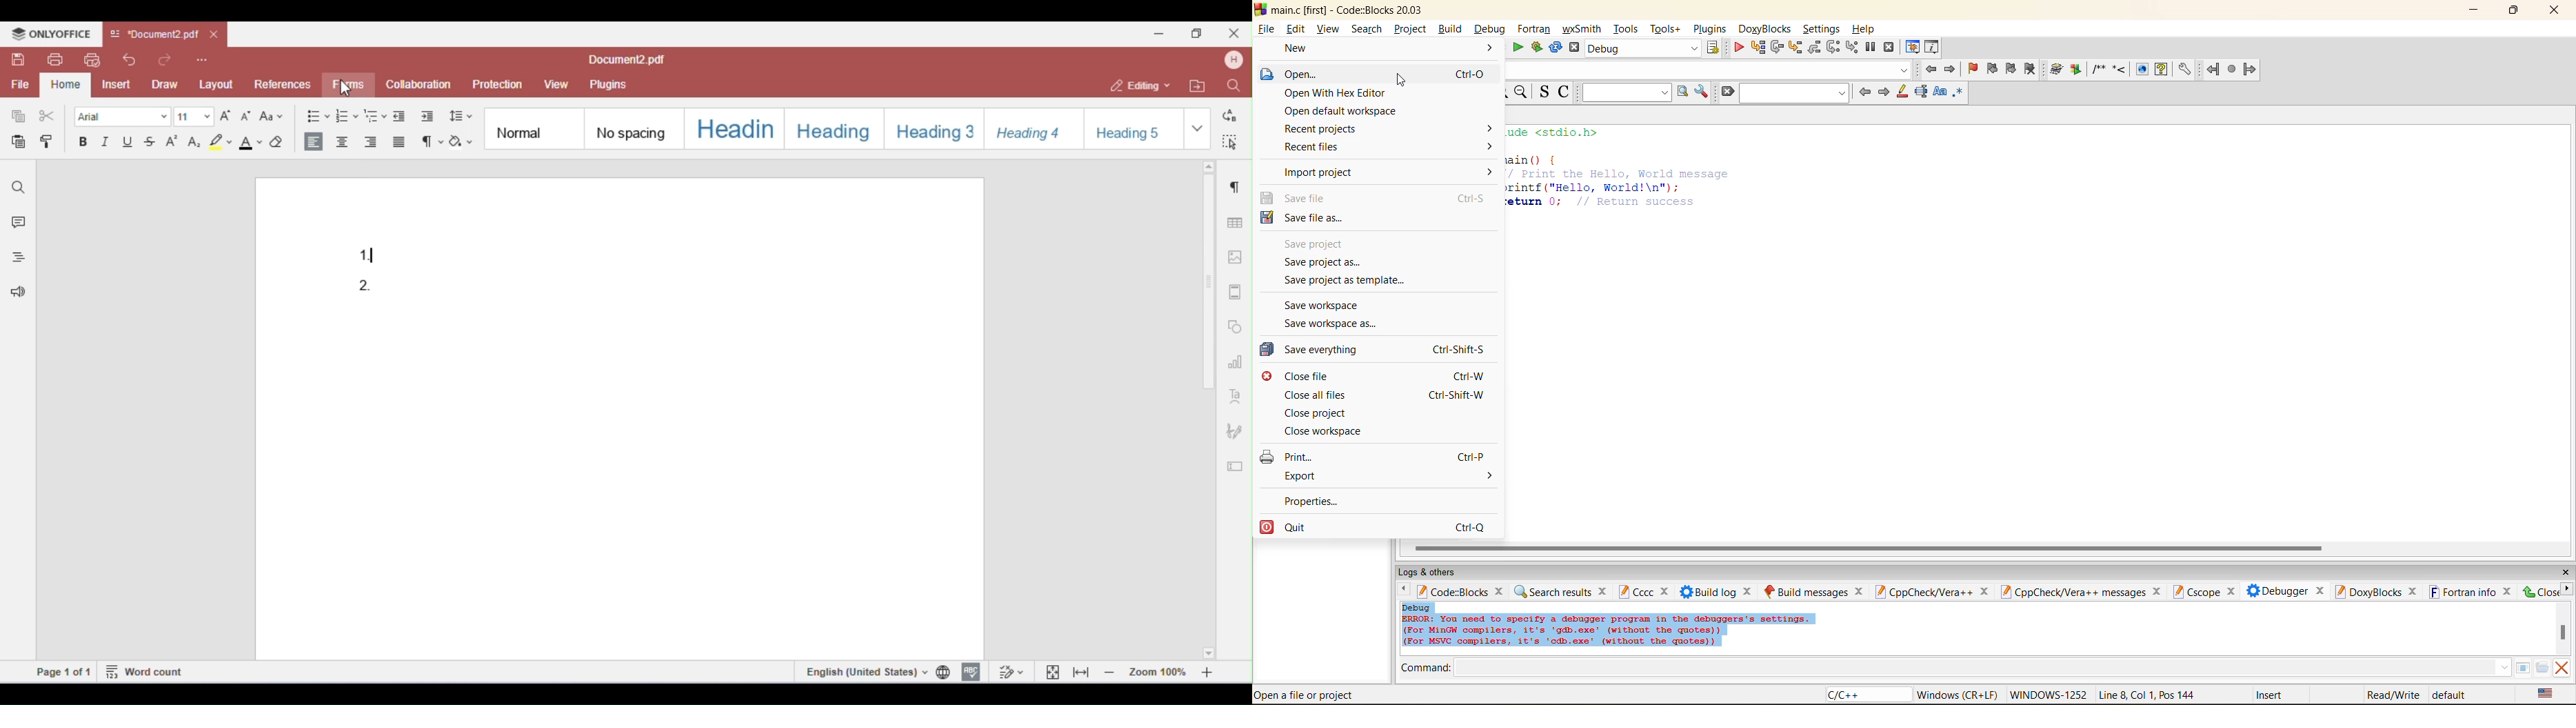  I want to click on command, so click(1426, 669).